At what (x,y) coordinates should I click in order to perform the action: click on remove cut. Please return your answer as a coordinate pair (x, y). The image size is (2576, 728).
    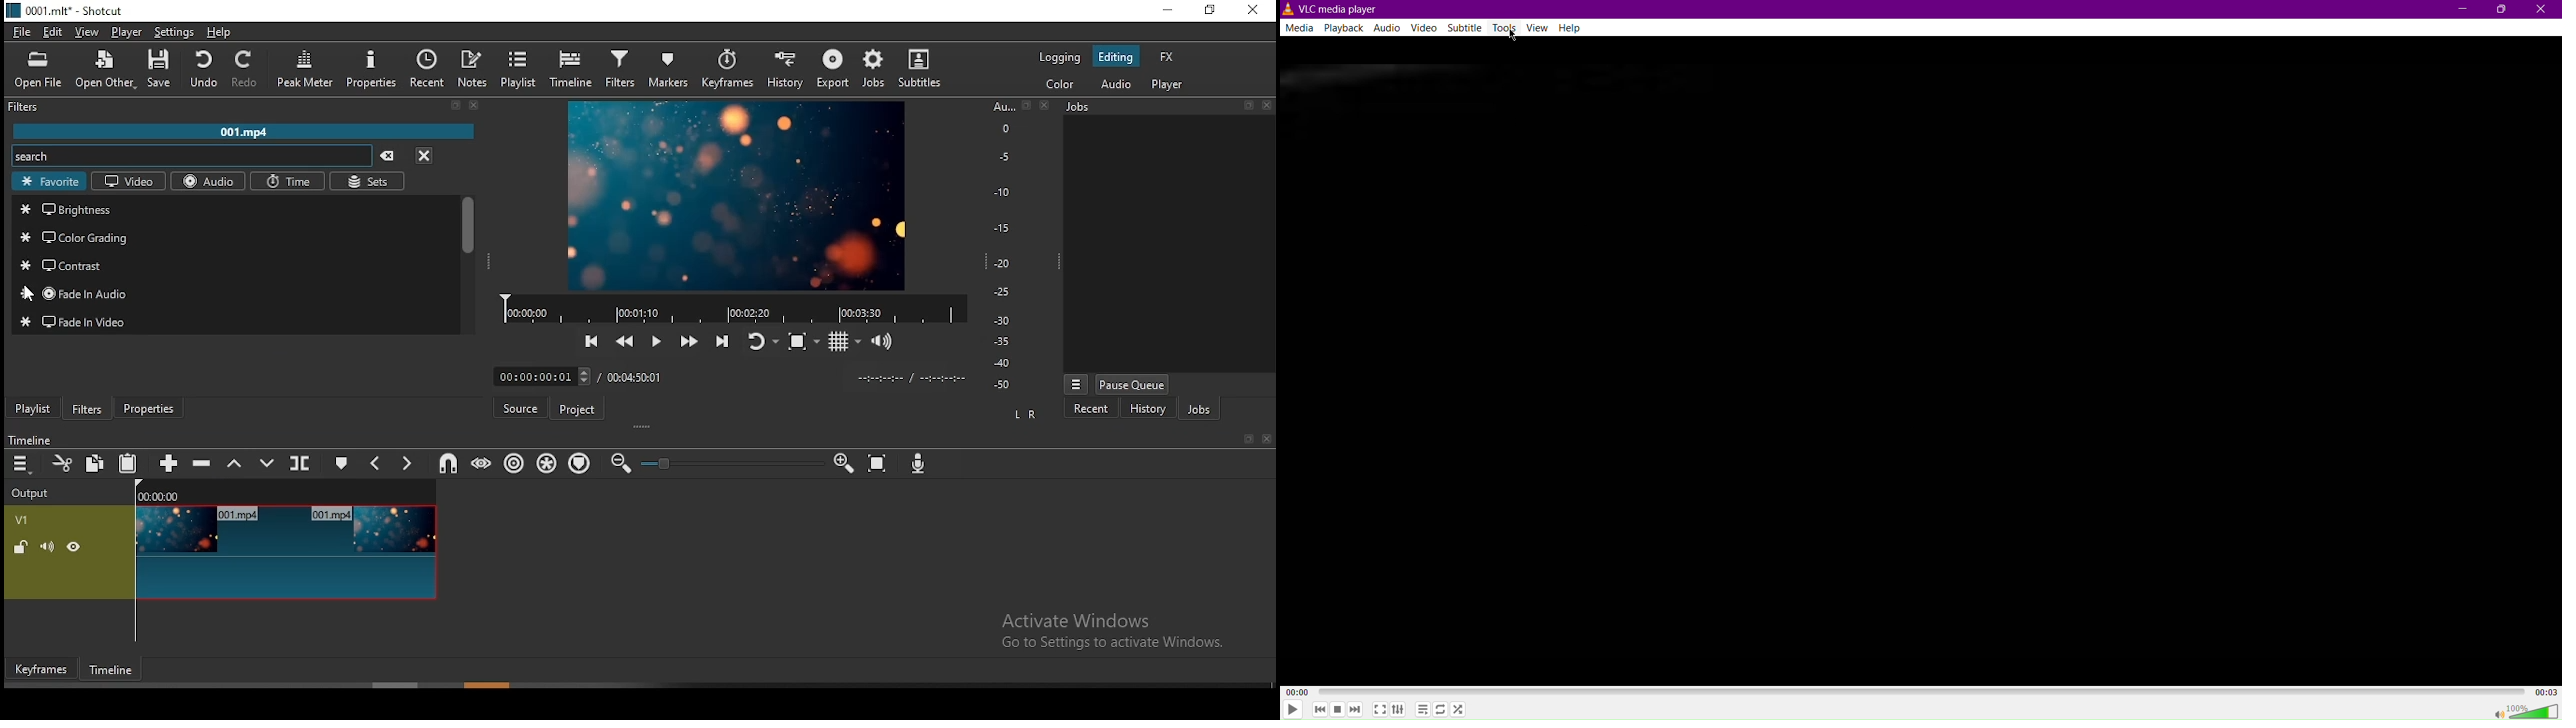
    Looking at the image, I should click on (95, 380).